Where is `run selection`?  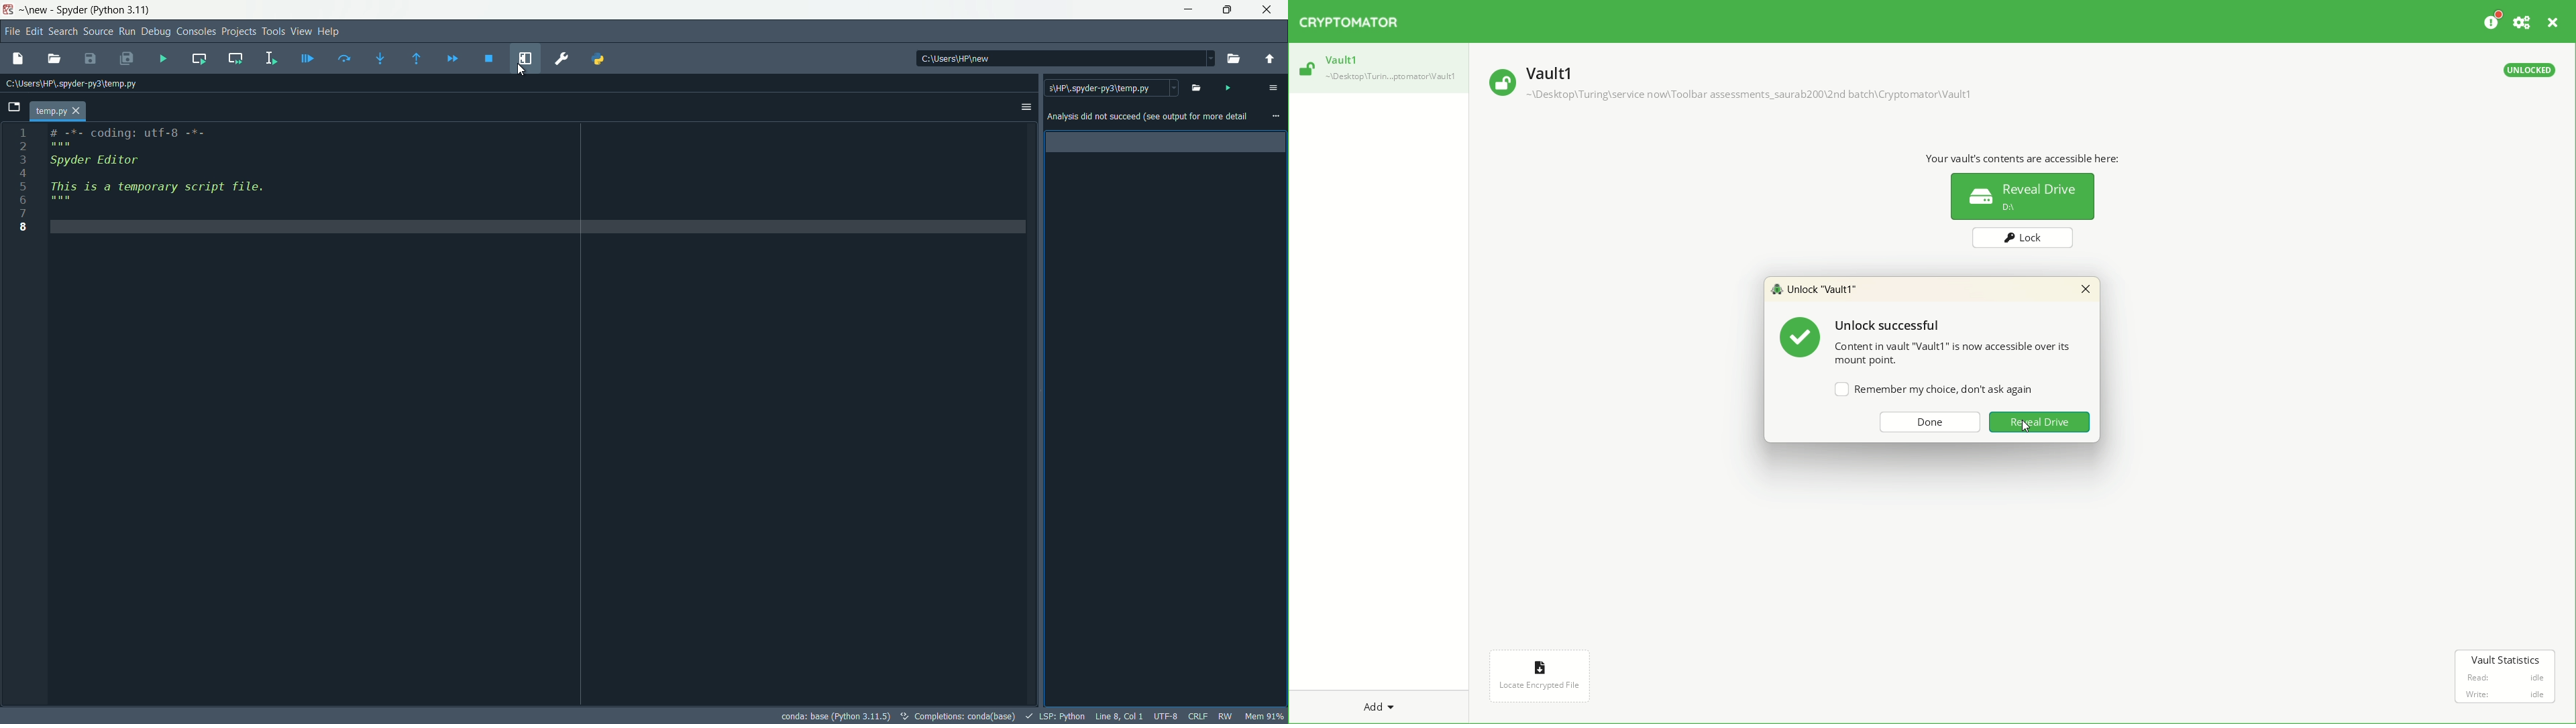 run selection is located at coordinates (270, 58).